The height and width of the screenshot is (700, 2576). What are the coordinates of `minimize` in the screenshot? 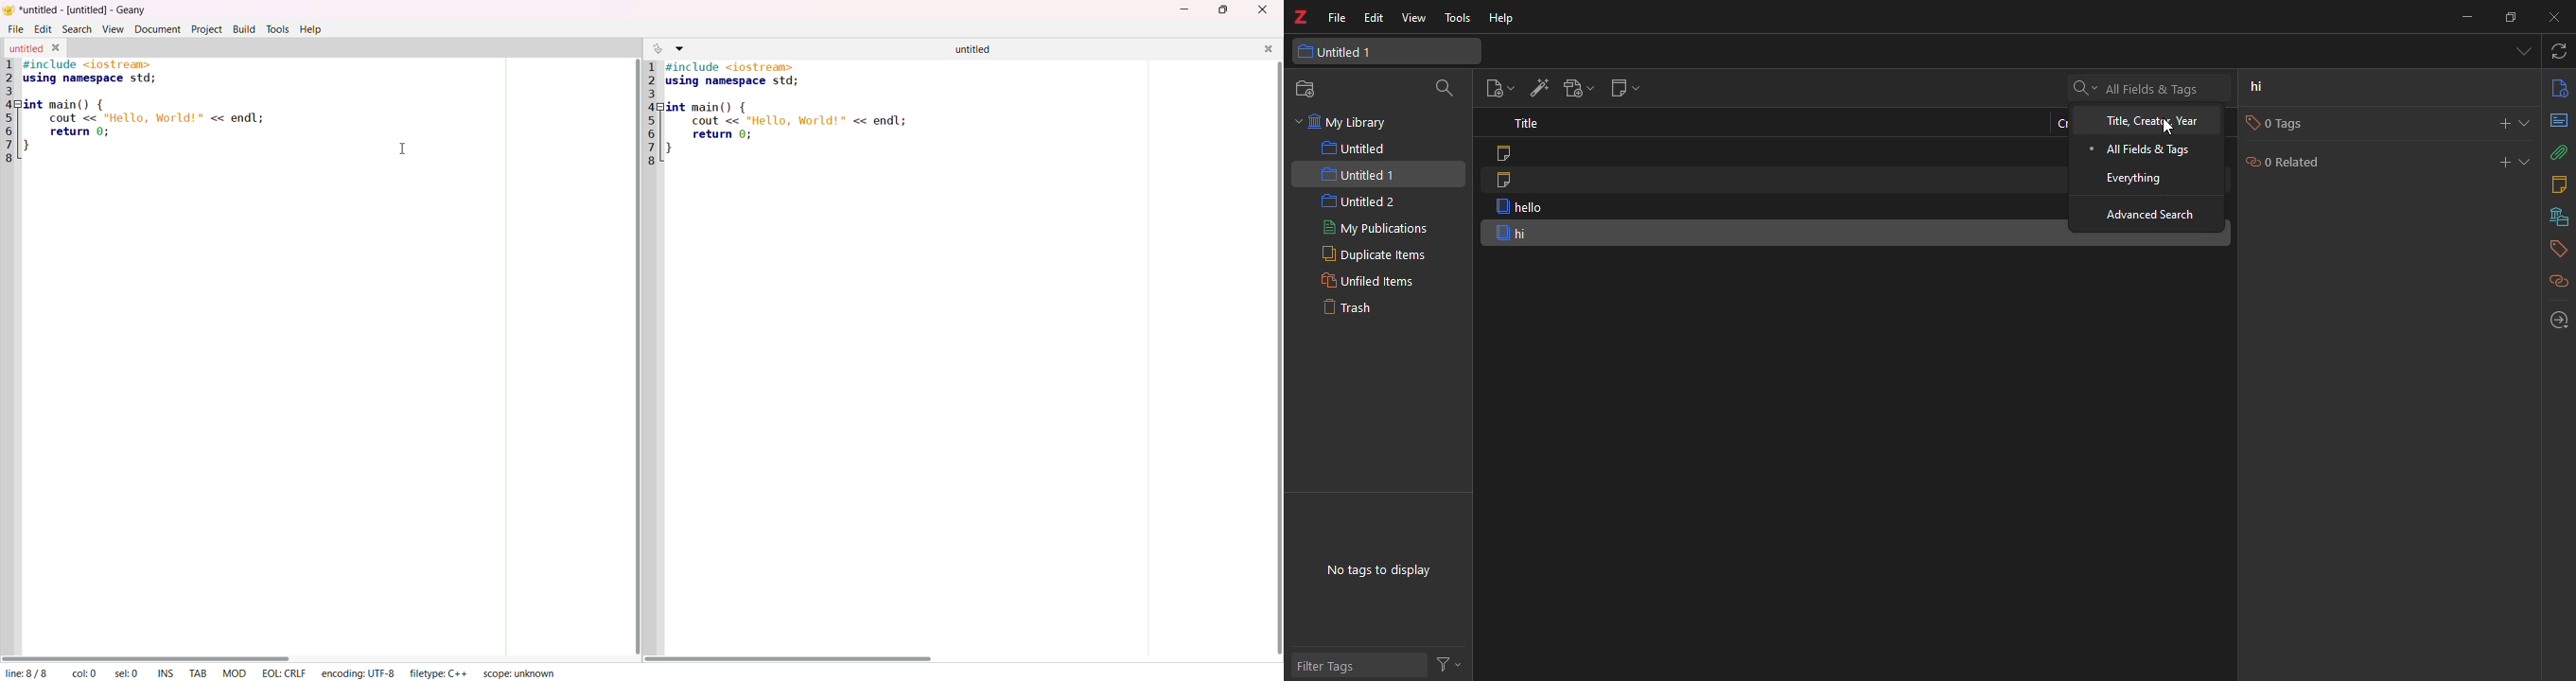 It's located at (2465, 15).